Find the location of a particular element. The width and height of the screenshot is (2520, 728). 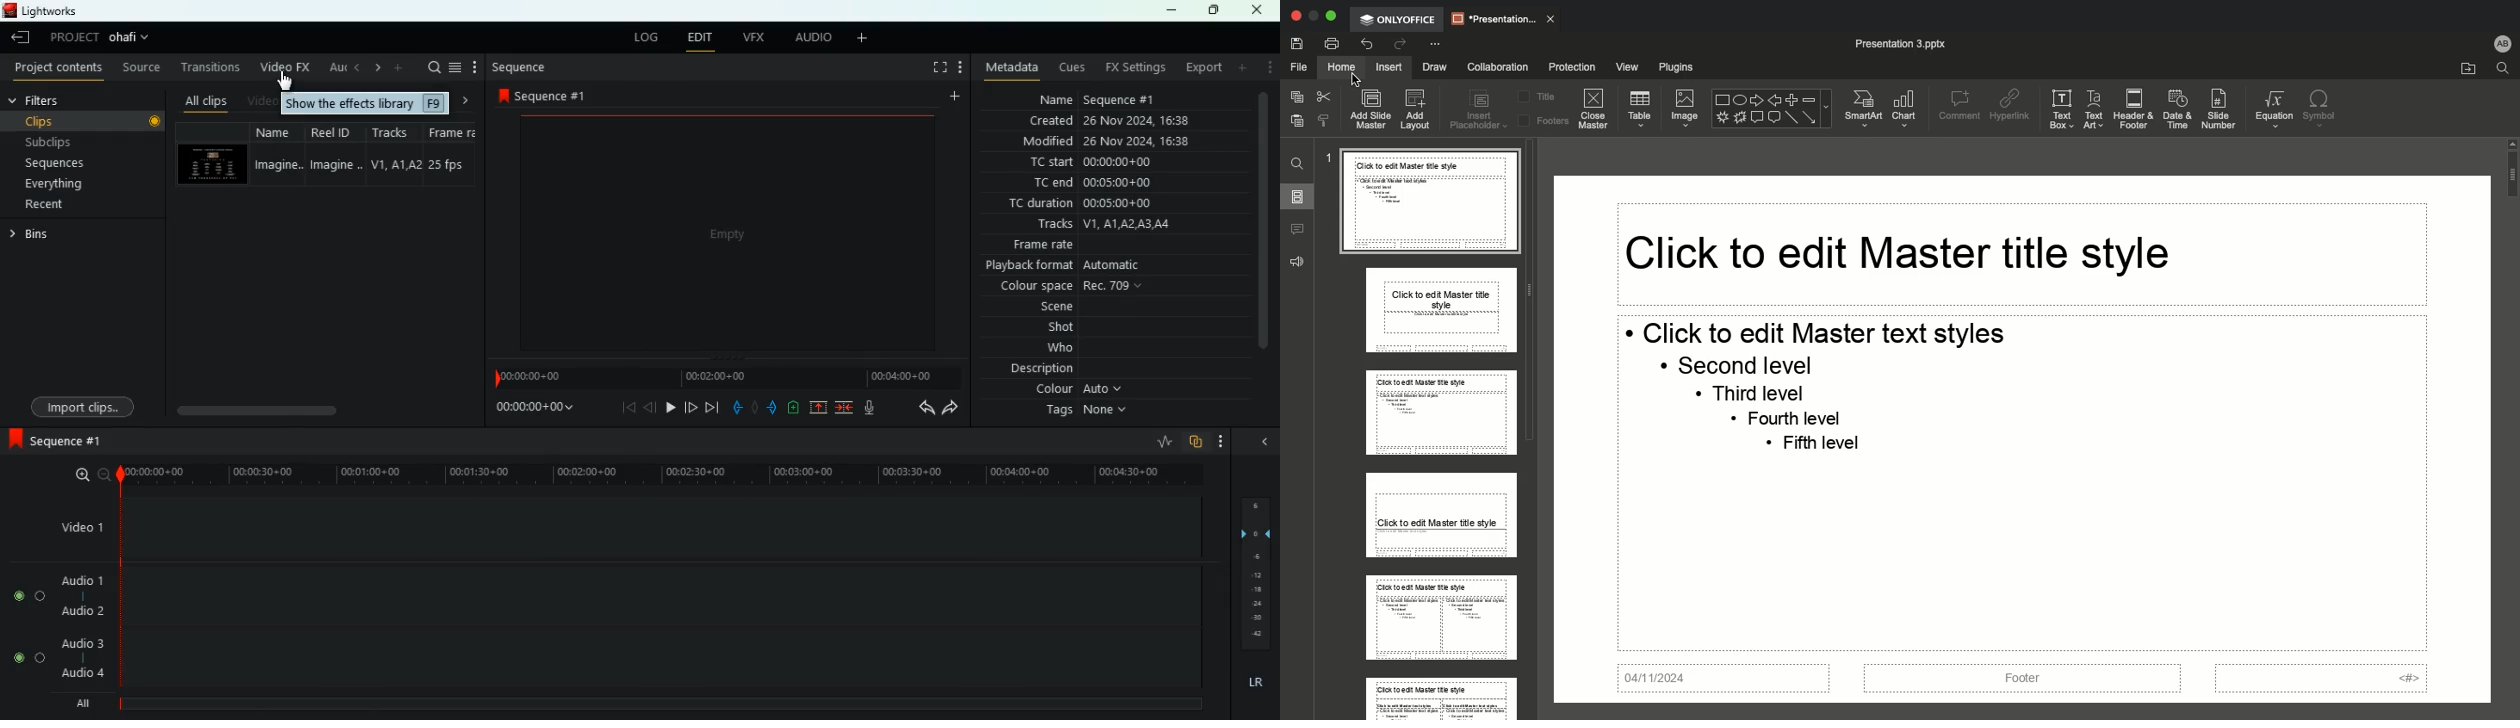

Master slide 1 is located at coordinates (1431, 205).